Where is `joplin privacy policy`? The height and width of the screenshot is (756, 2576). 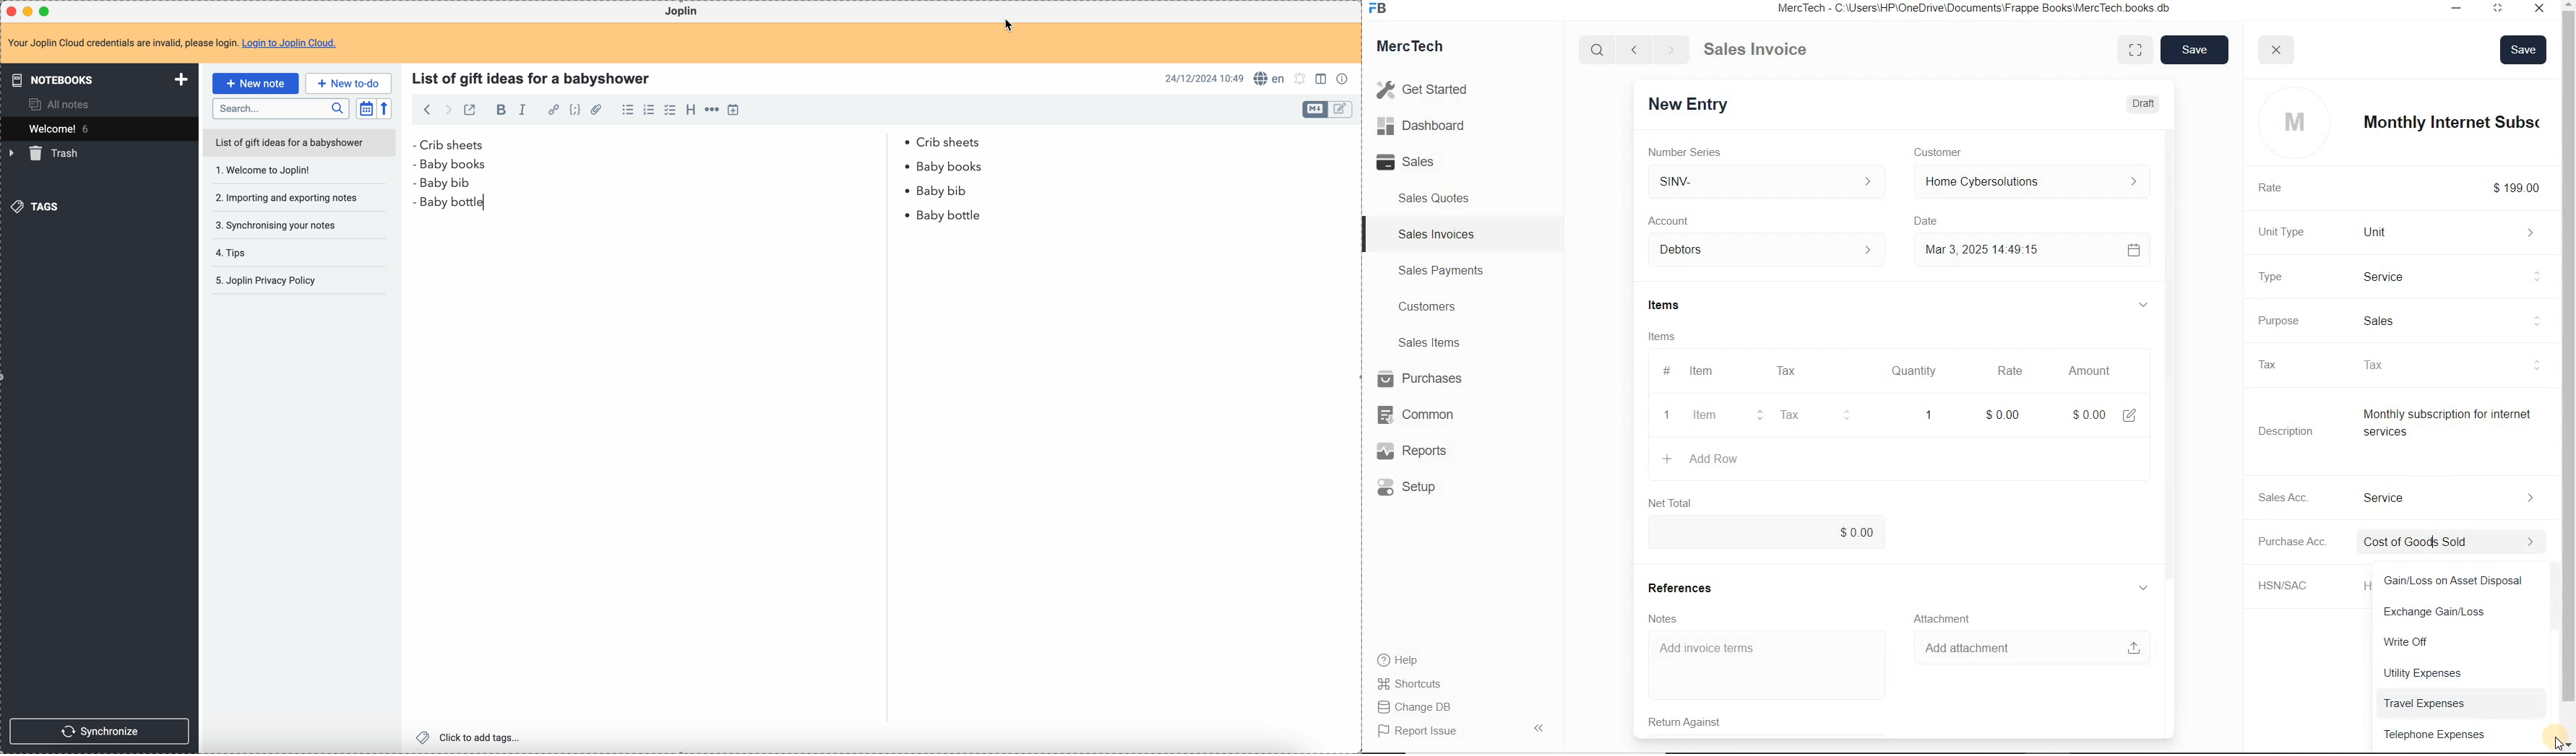 joplin privacy policy is located at coordinates (269, 282).